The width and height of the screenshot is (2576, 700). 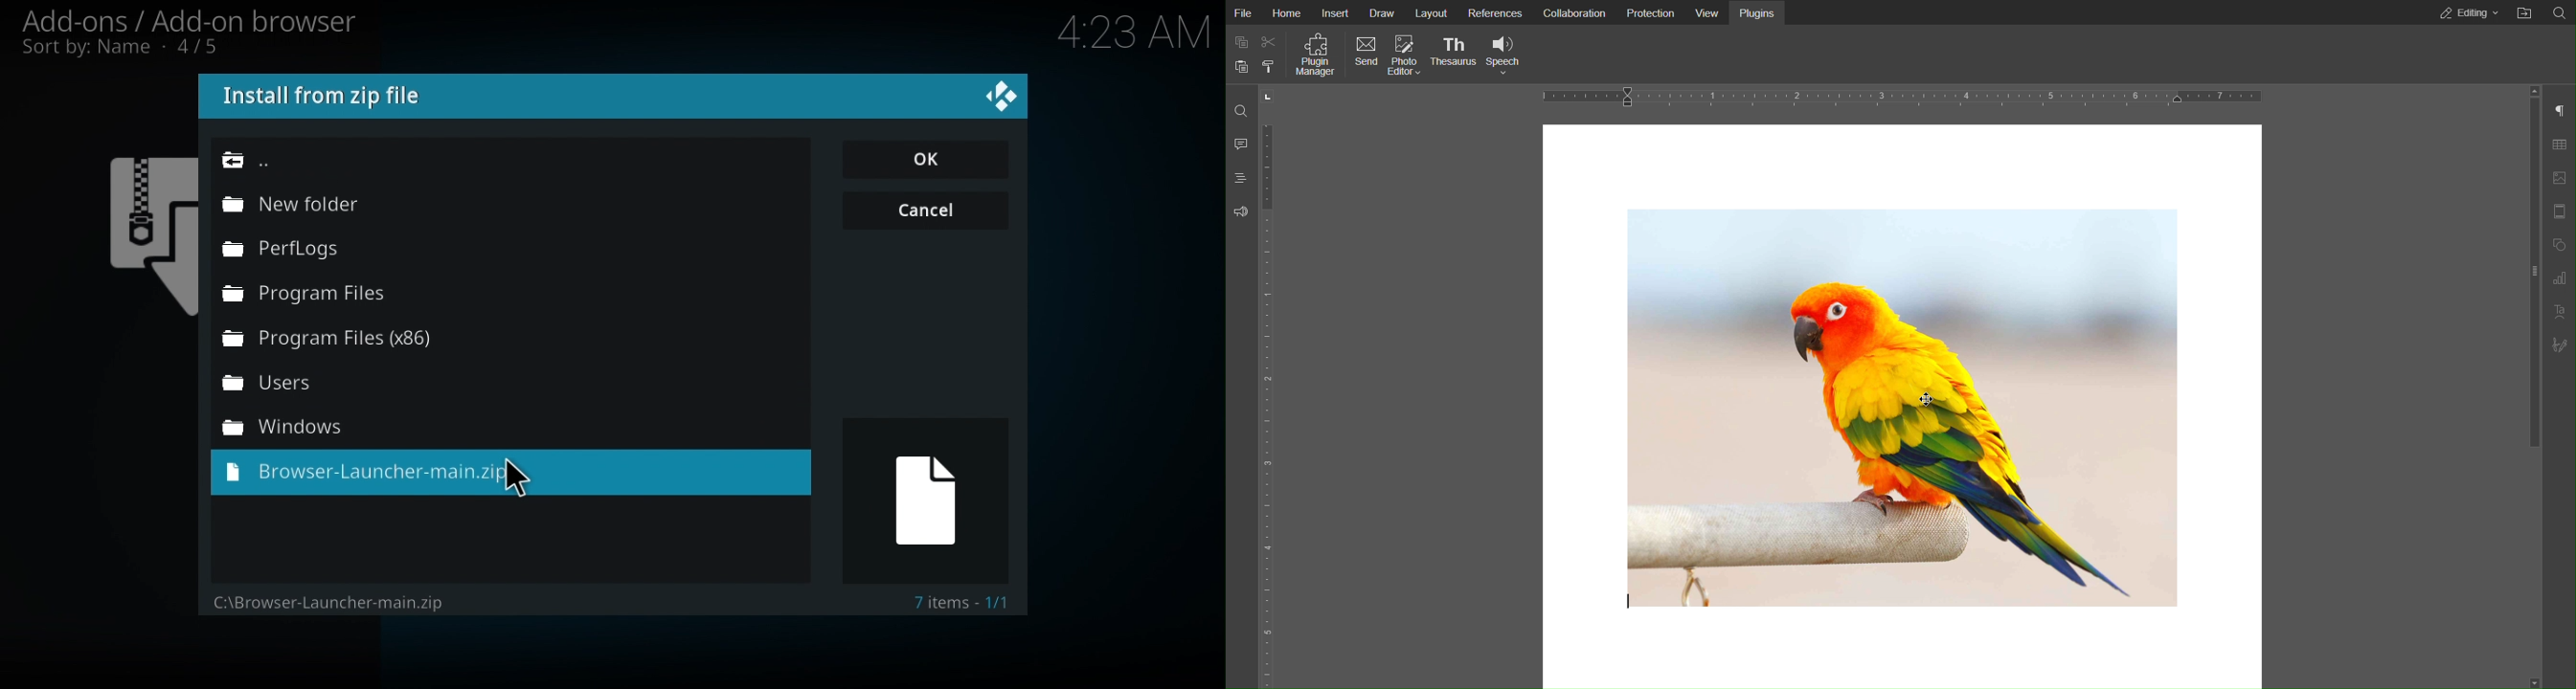 What do you see at coordinates (2467, 13) in the screenshot?
I see `Editing` at bounding box center [2467, 13].